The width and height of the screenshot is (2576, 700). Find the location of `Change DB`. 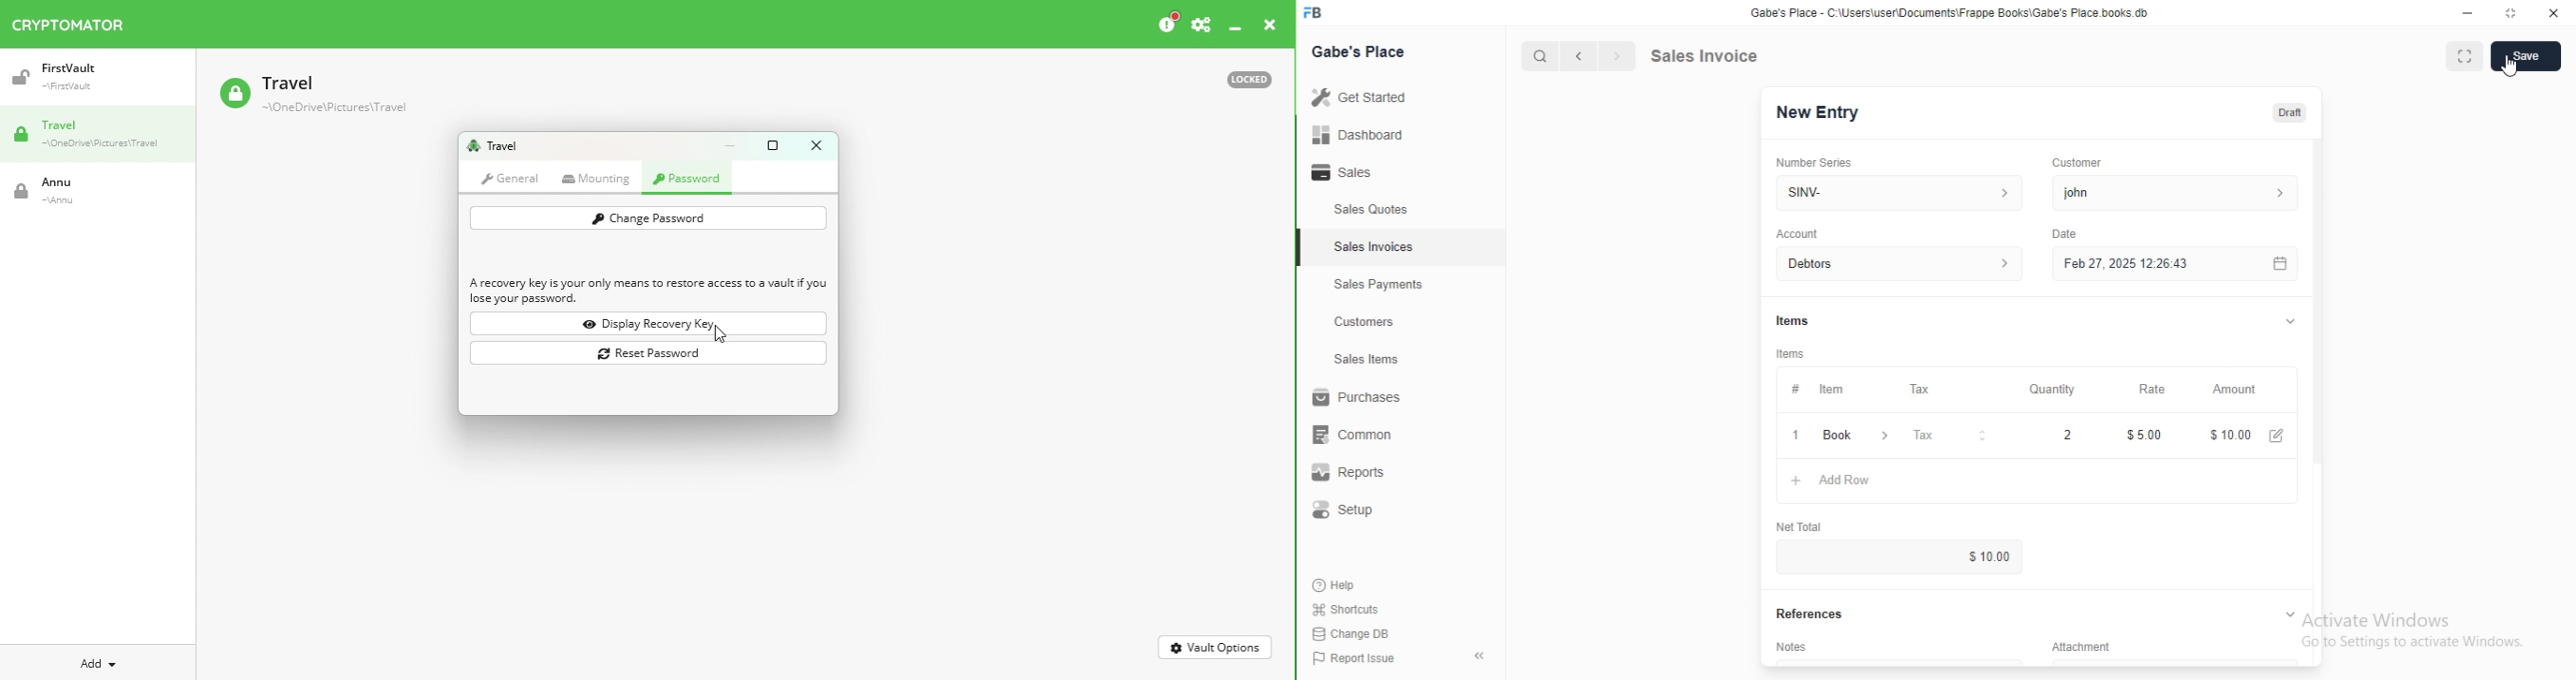

Change DB is located at coordinates (1353, 634).